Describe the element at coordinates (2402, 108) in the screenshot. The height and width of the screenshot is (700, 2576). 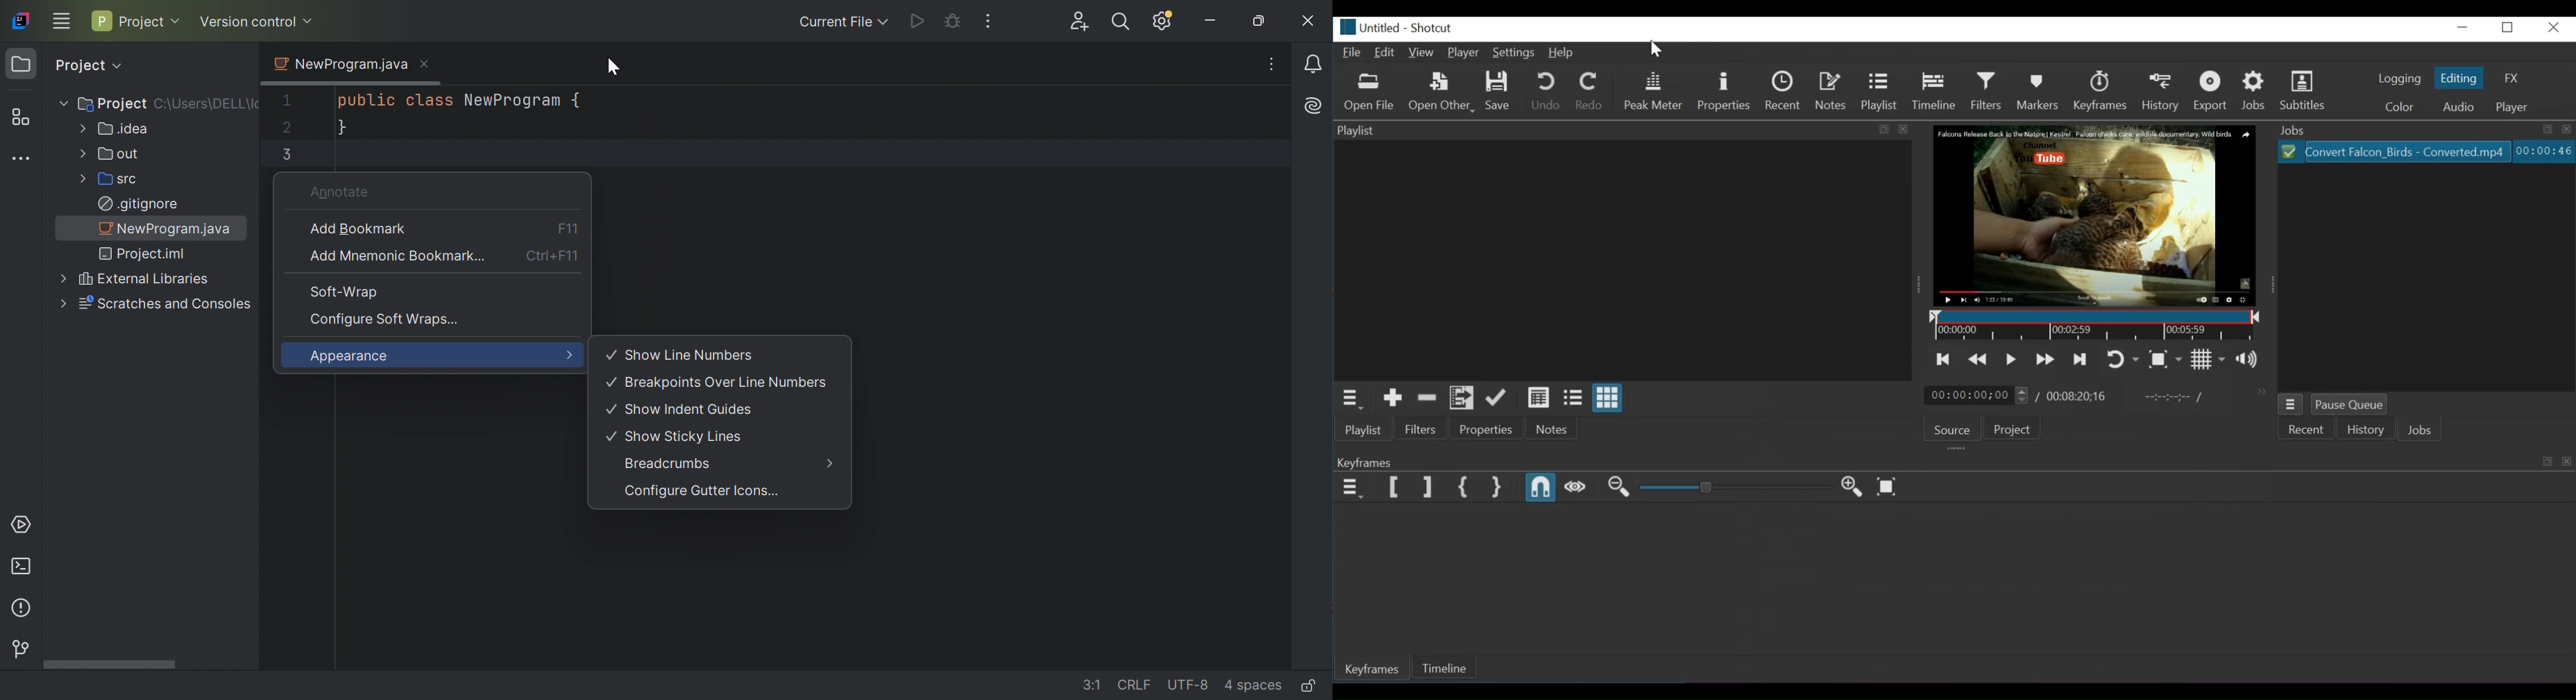
I see `color` at that location.